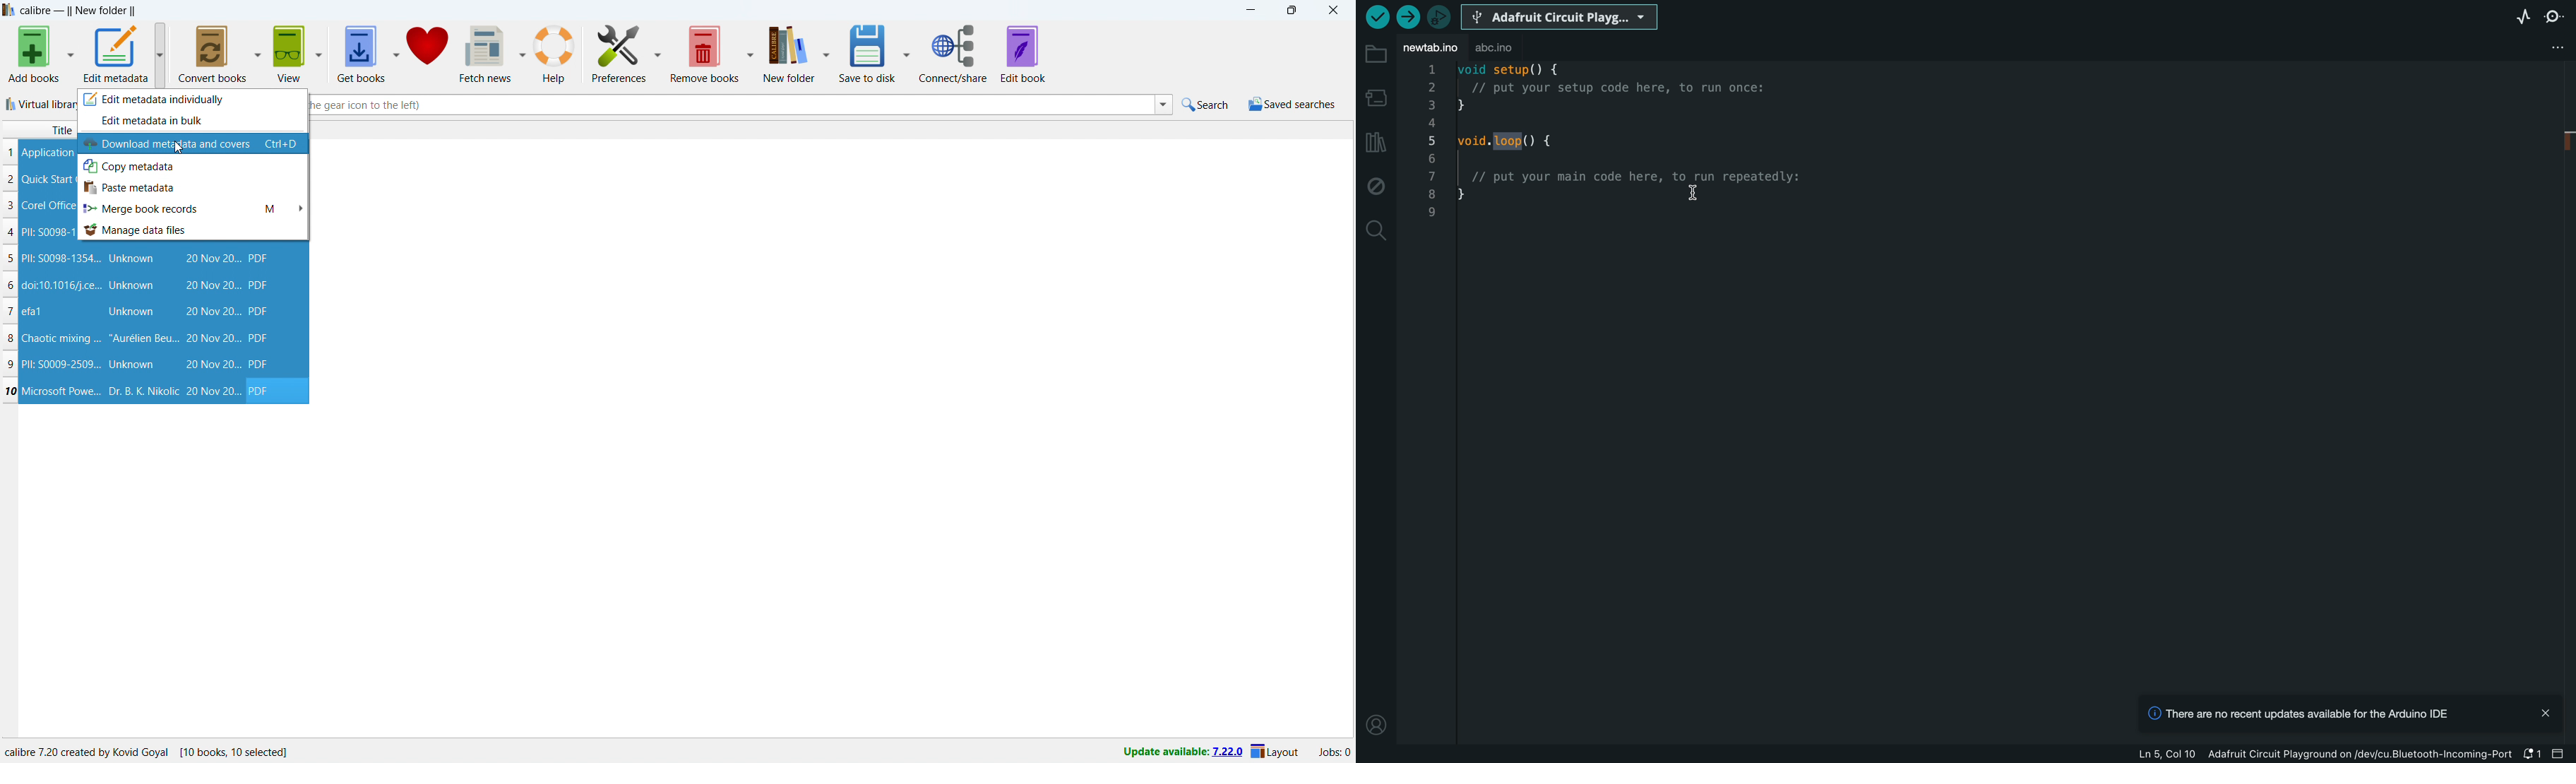  Describe the element at coordinates (61, 339) in the screenshot. I see `Chaotic mixing ...` at that location.